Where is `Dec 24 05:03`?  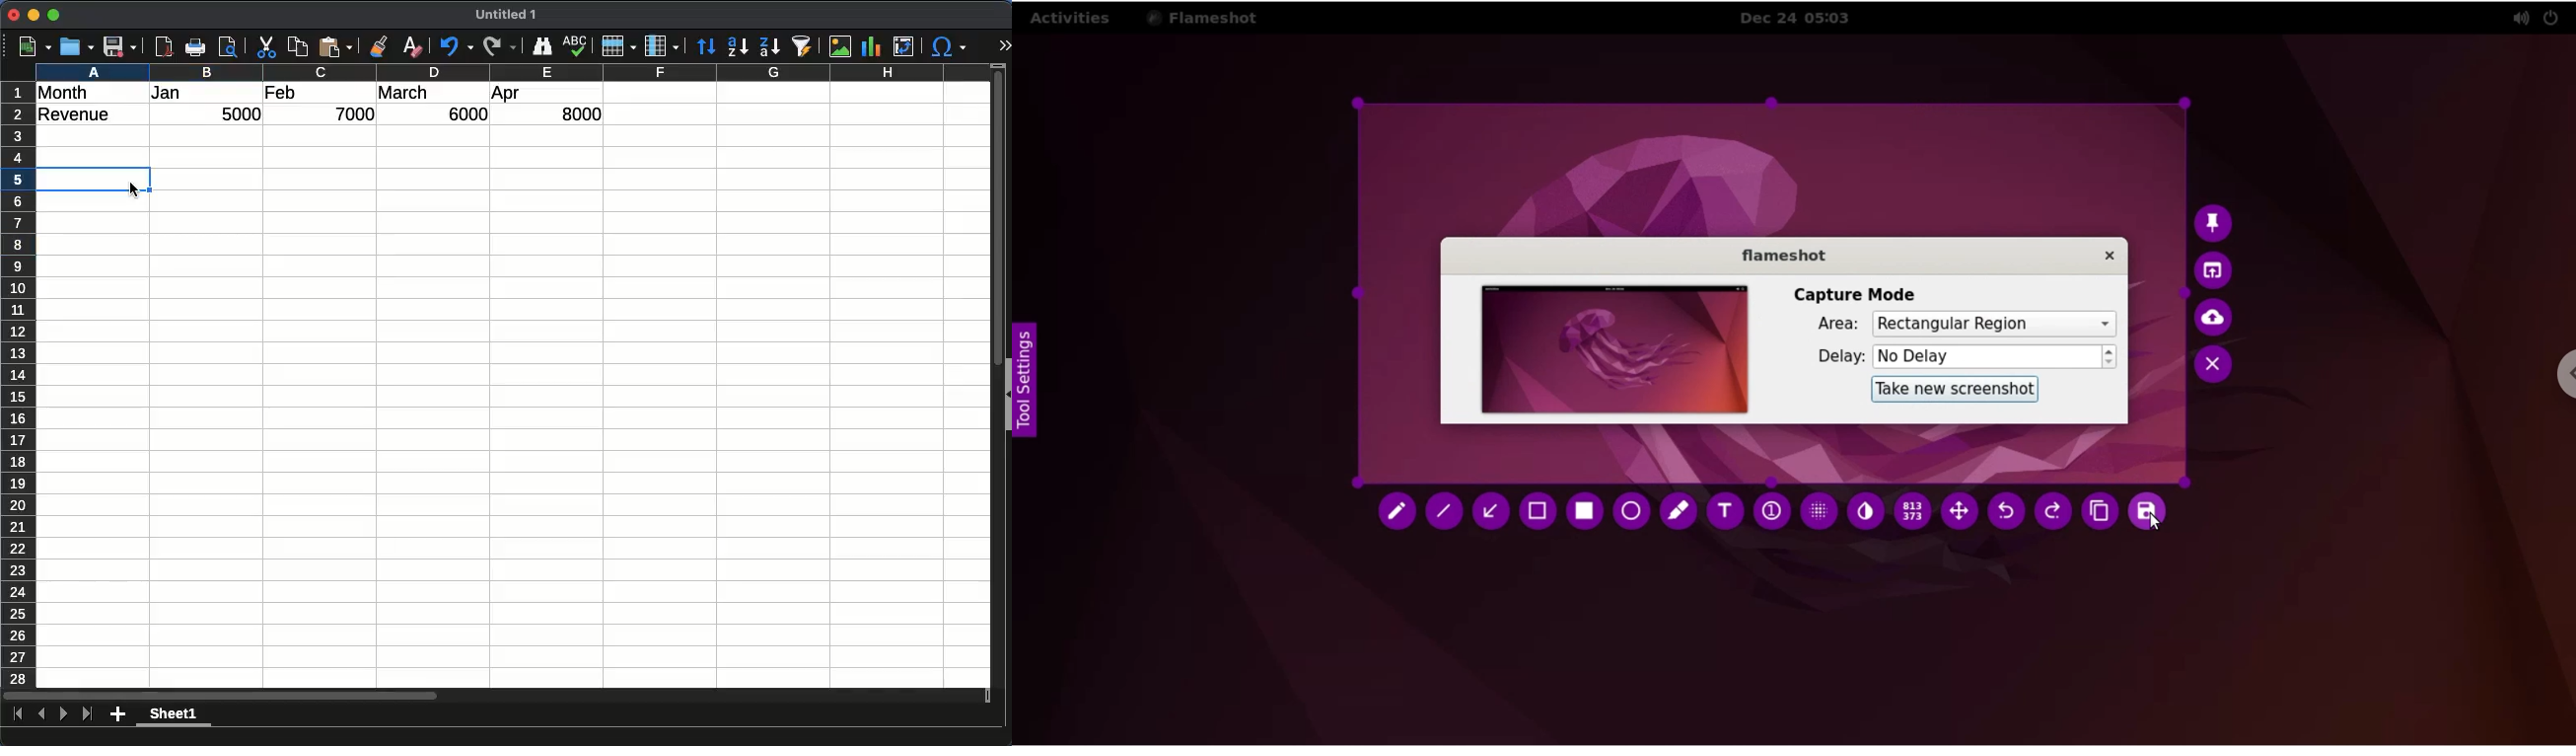
Dec 24 05:03 is located at coordinates (1802, 18).